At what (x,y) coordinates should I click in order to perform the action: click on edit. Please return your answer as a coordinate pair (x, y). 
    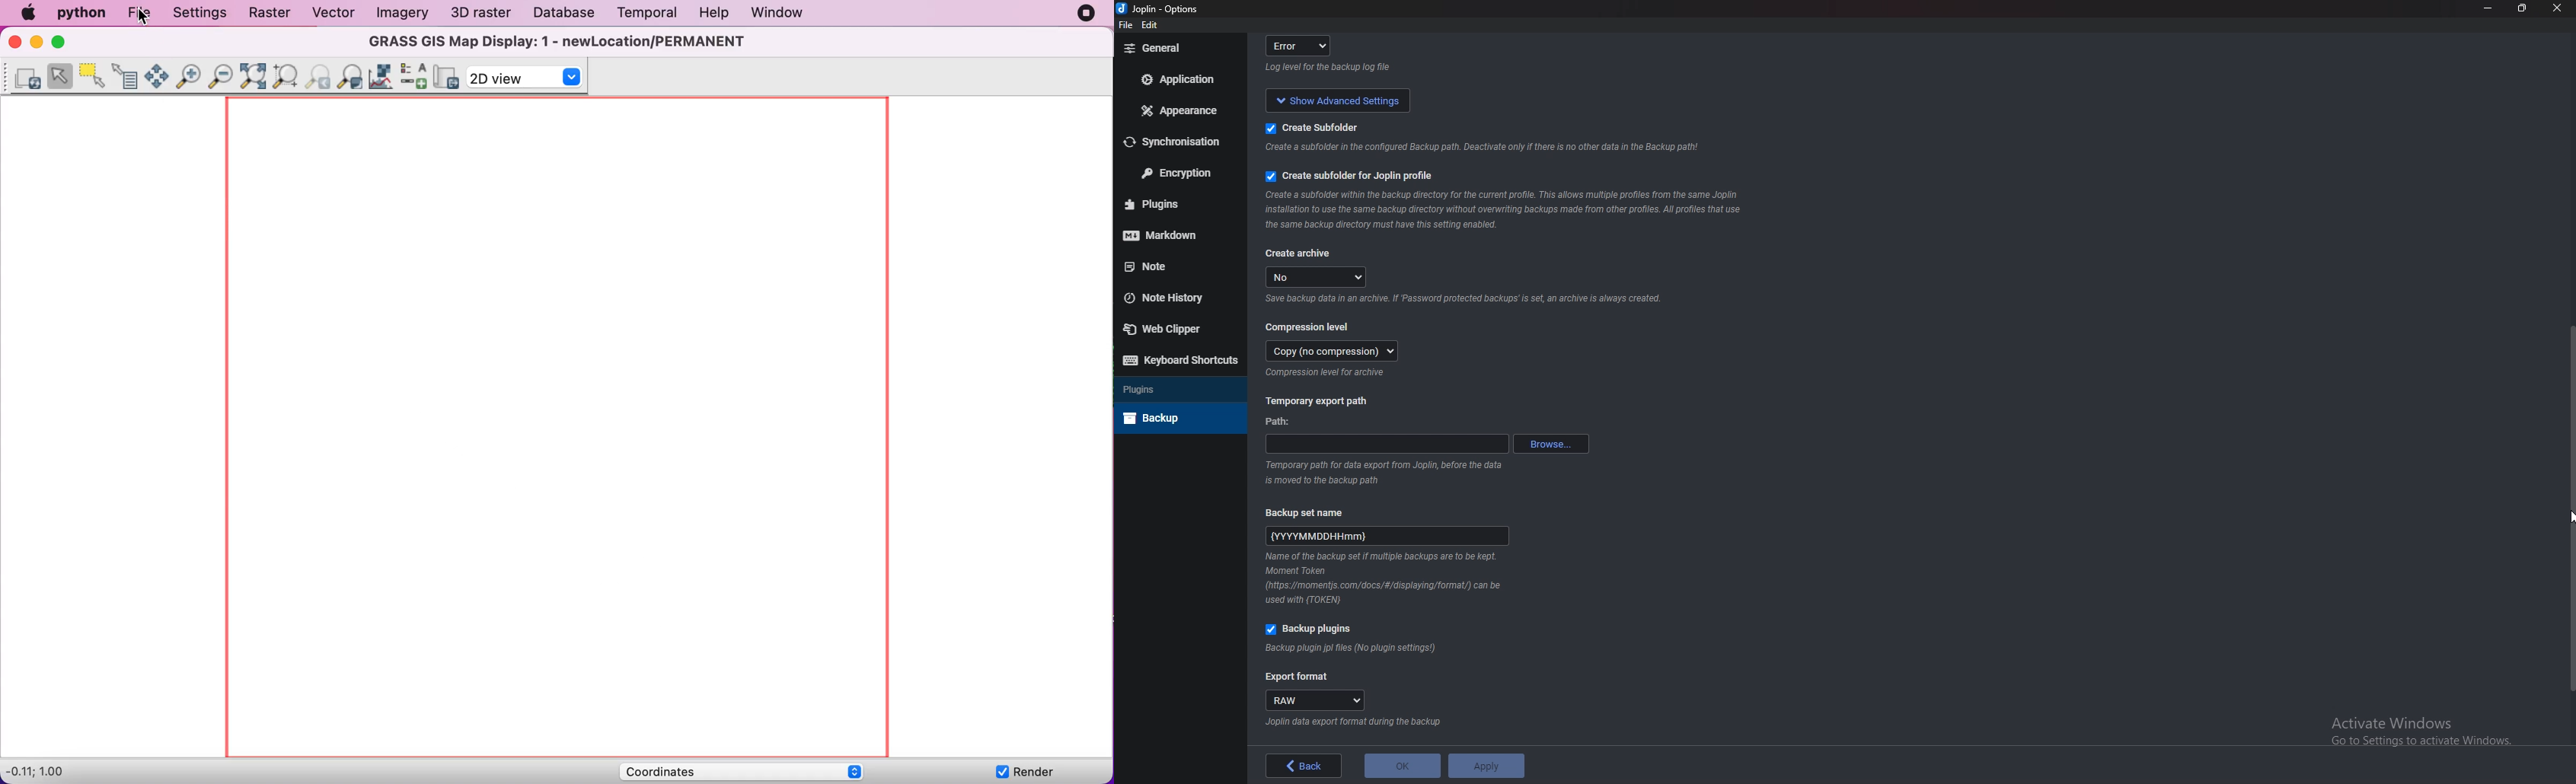
    Looking at the image, I should click on (1152, 27).